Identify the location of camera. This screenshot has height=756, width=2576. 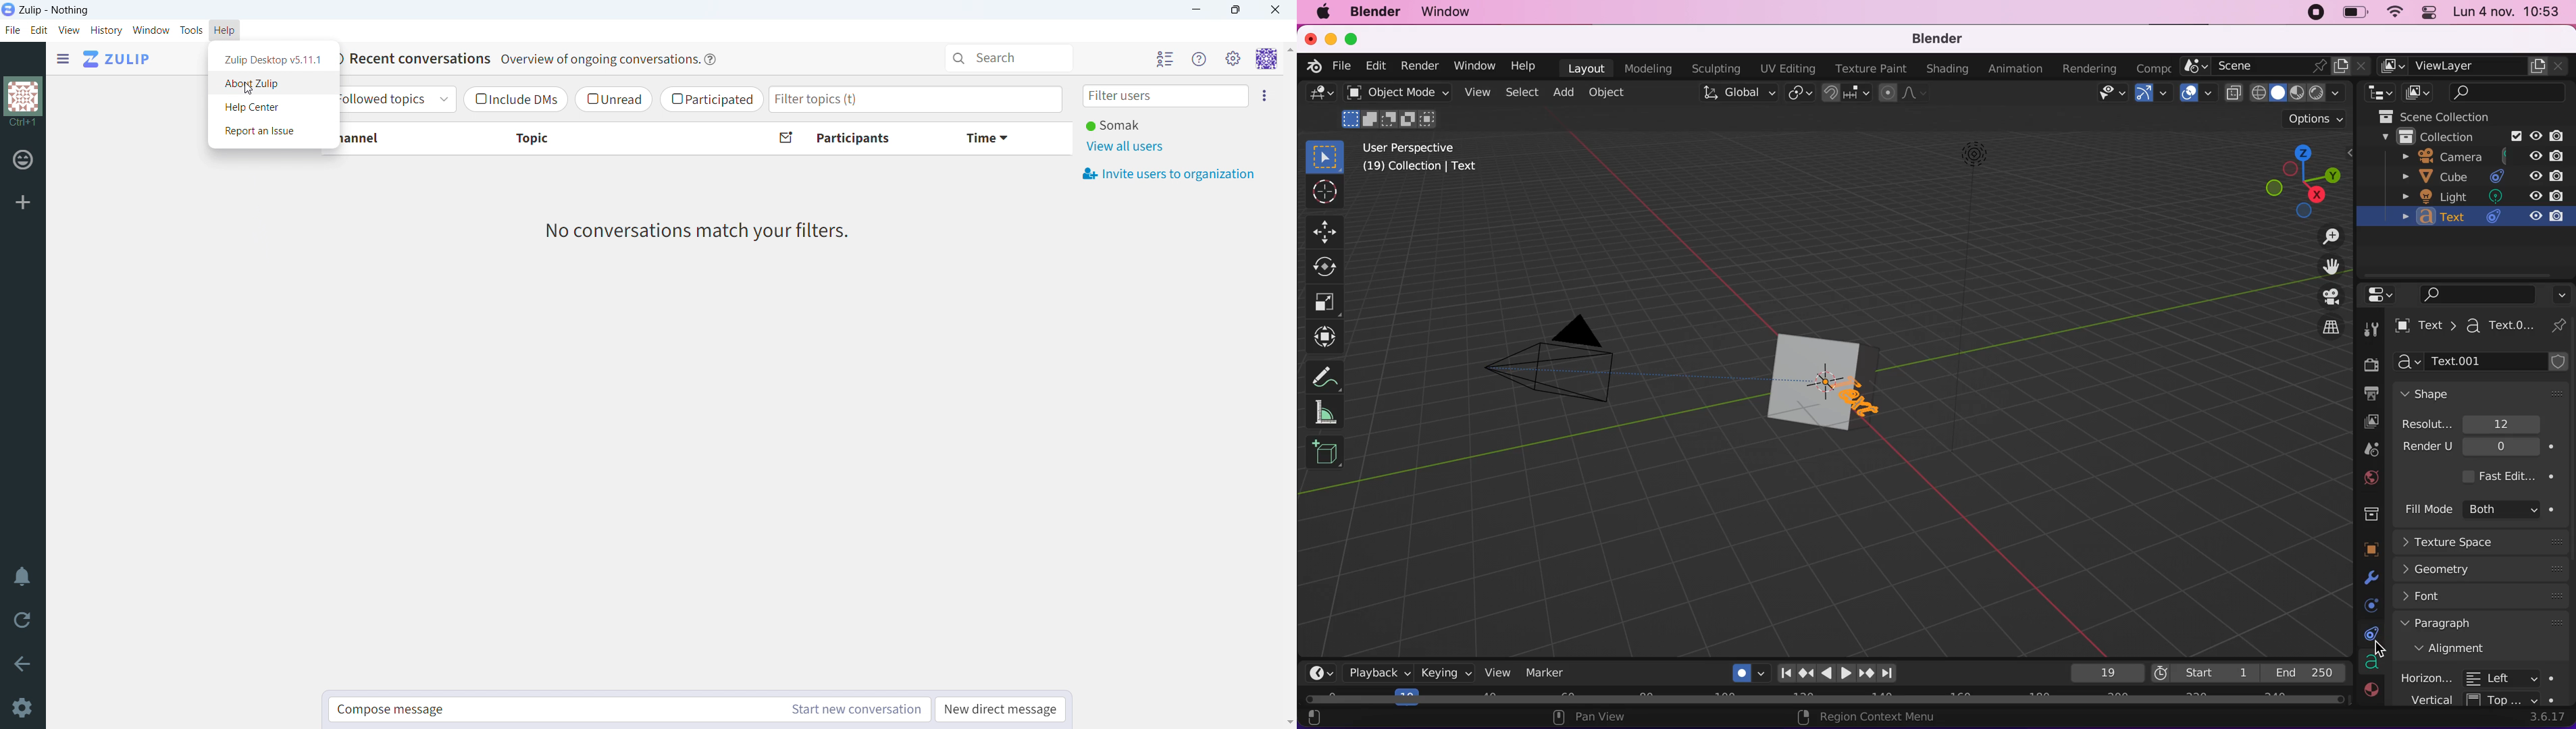
(1568, 371).